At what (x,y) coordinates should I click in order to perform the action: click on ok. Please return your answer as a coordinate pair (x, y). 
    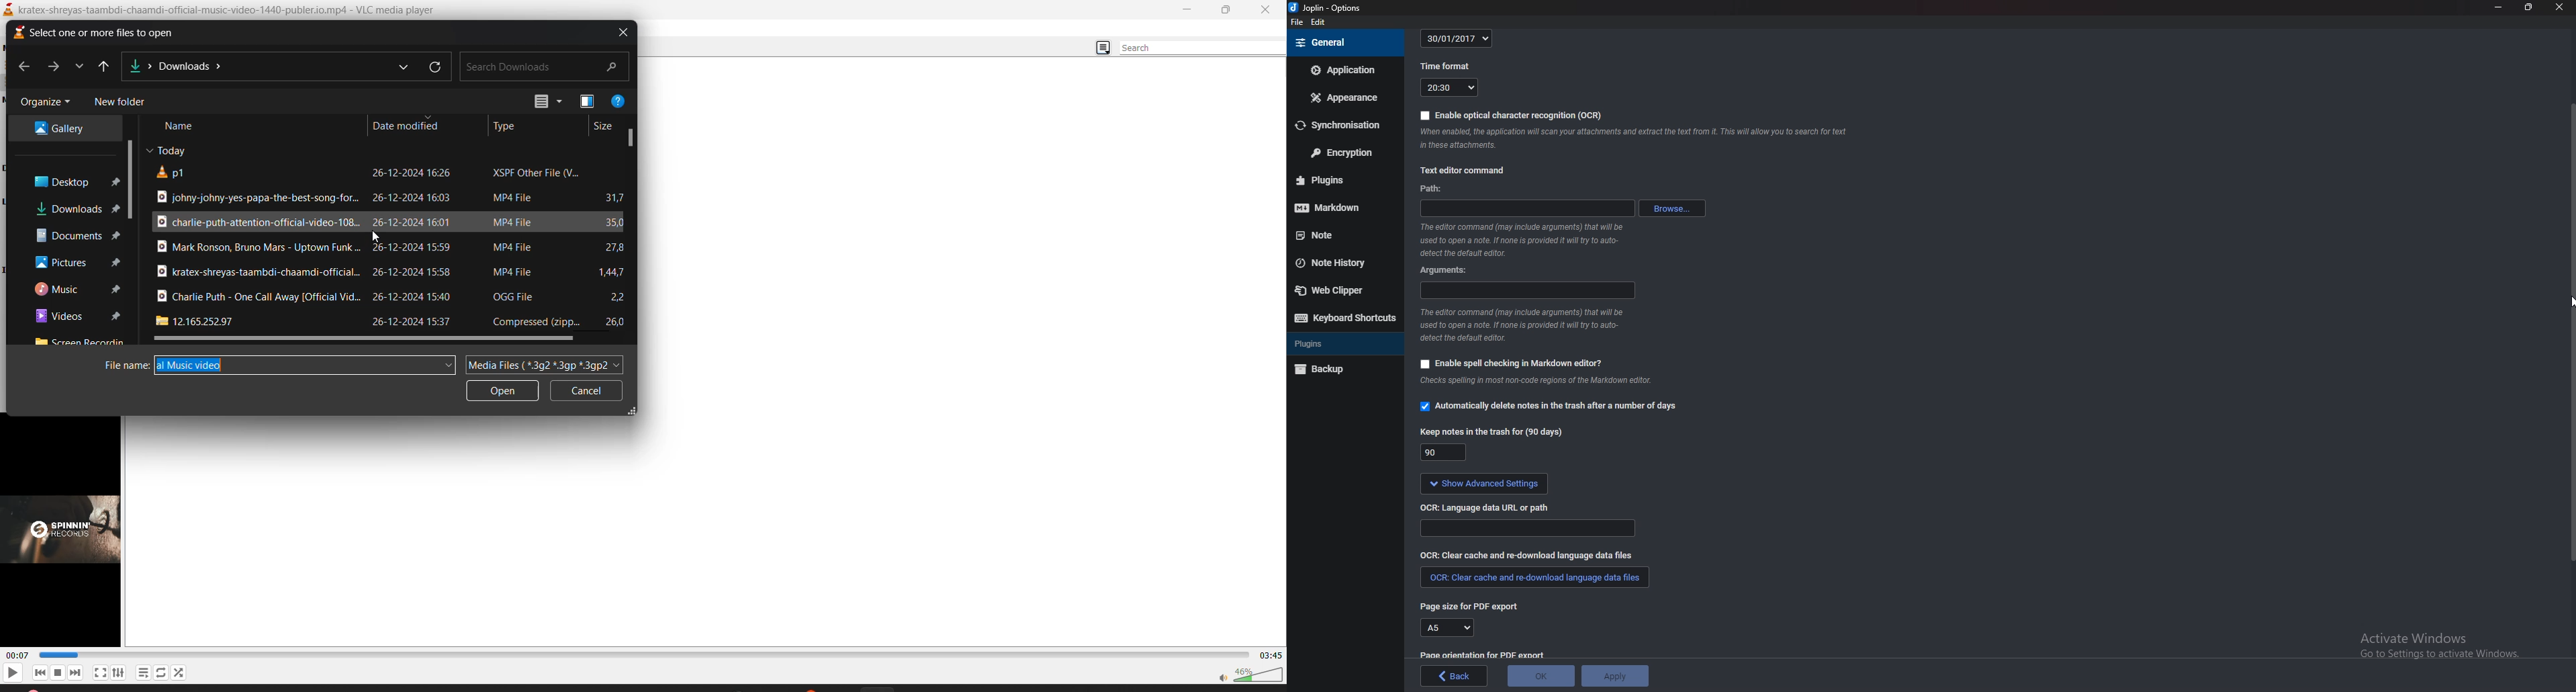
    Looking at the image, I should click on (1542, 675).